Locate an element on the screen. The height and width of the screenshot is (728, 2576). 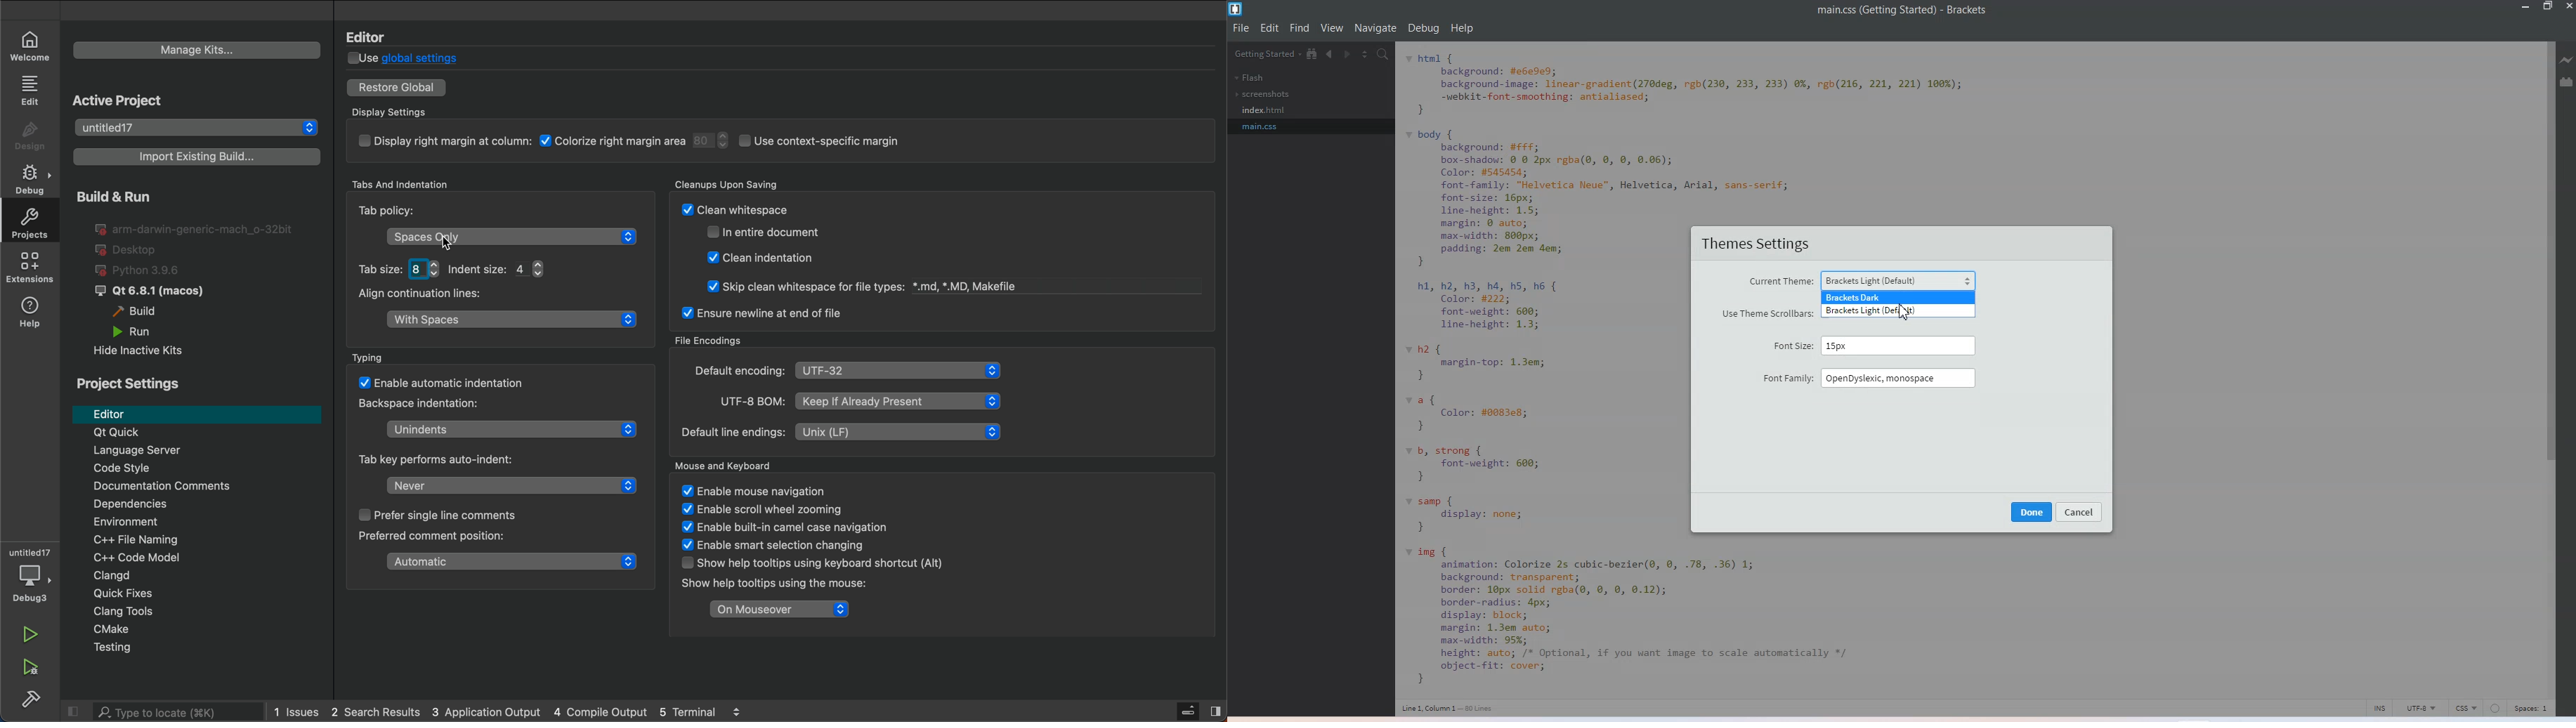
search is located at coordinates (163, 711).